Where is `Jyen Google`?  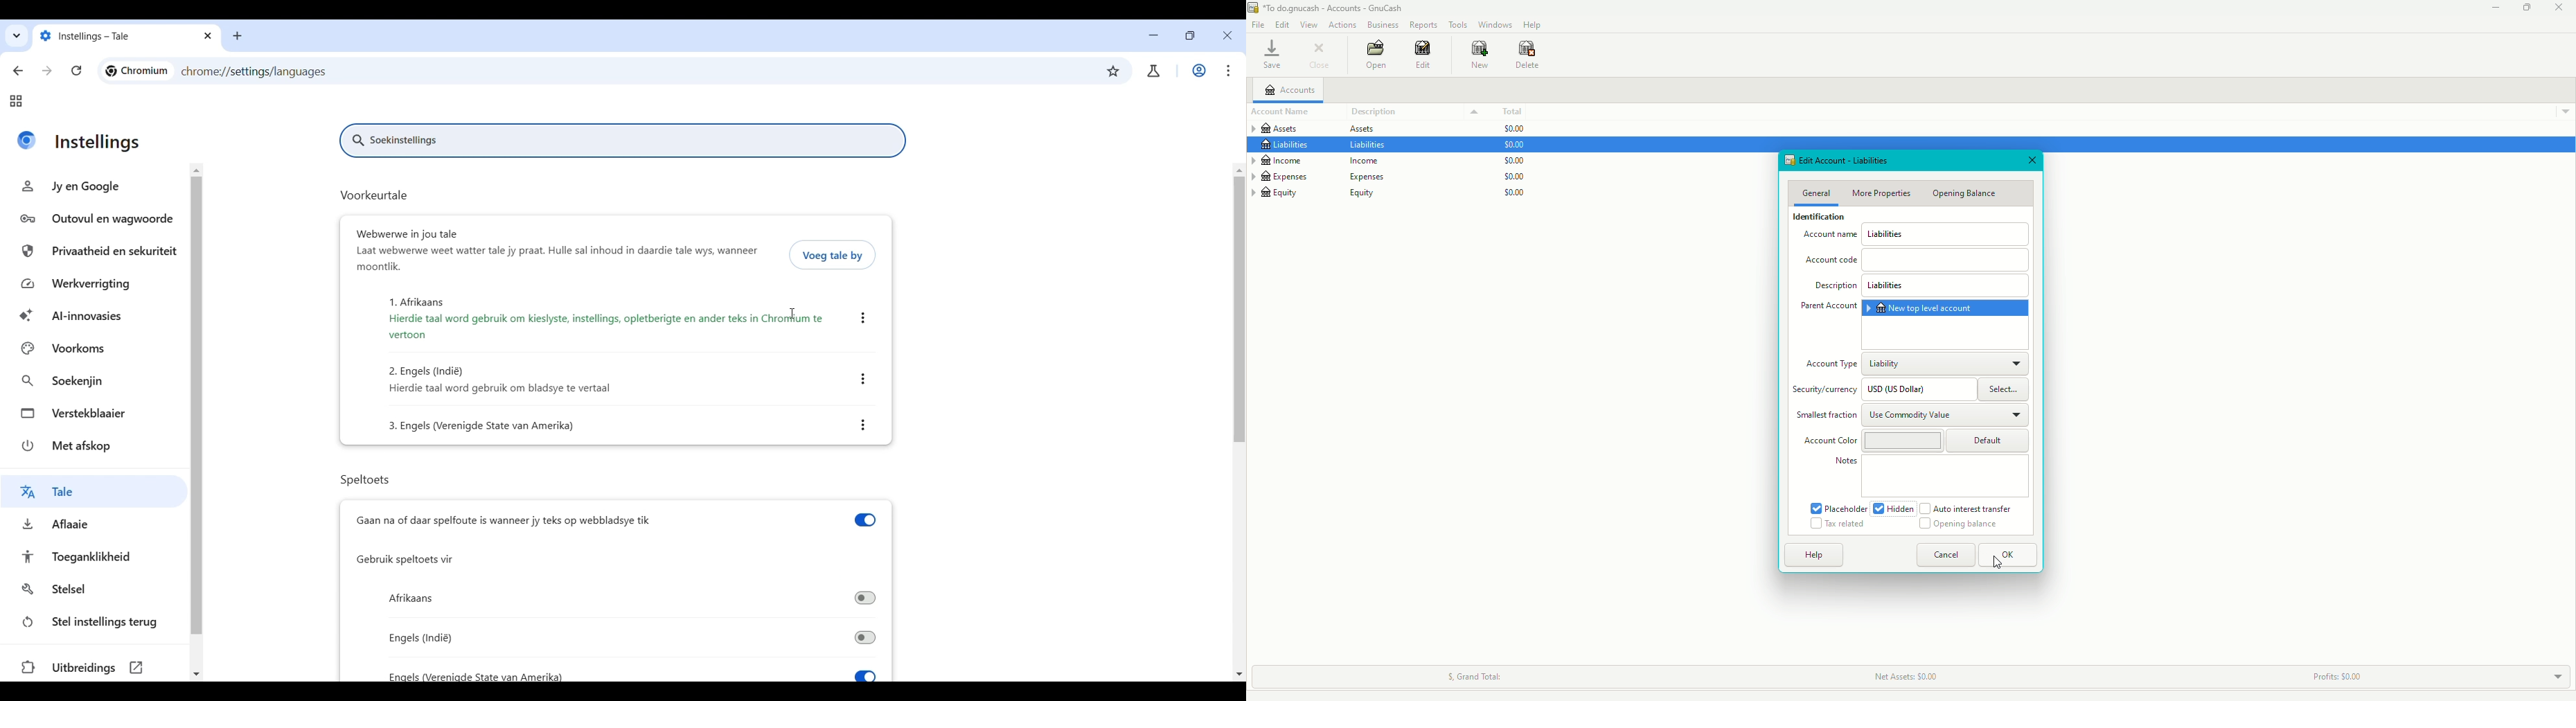 Jyen Google is located at coordinates (74, 185).